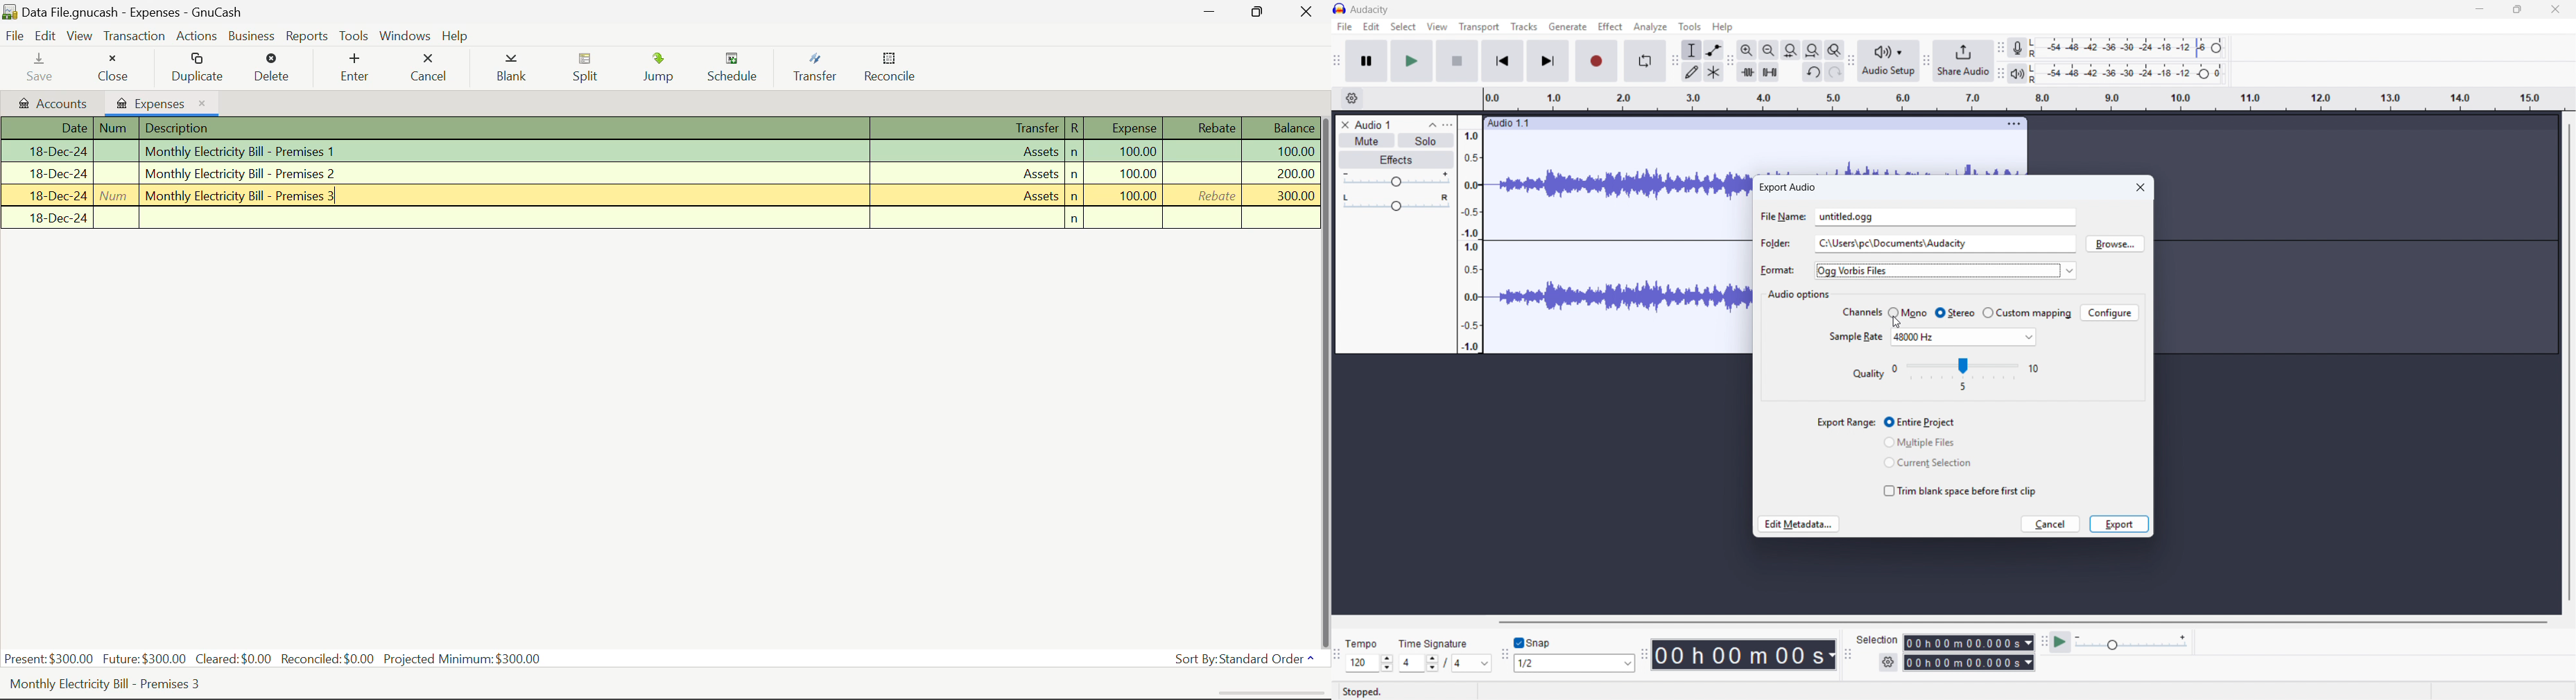 Image resolution: width=2576 pixels, height=700 pixels. What do you see at coordinates (2018, 73) in the screenshot?
I see `Playback metre ` at bounding box center [2018, 73].